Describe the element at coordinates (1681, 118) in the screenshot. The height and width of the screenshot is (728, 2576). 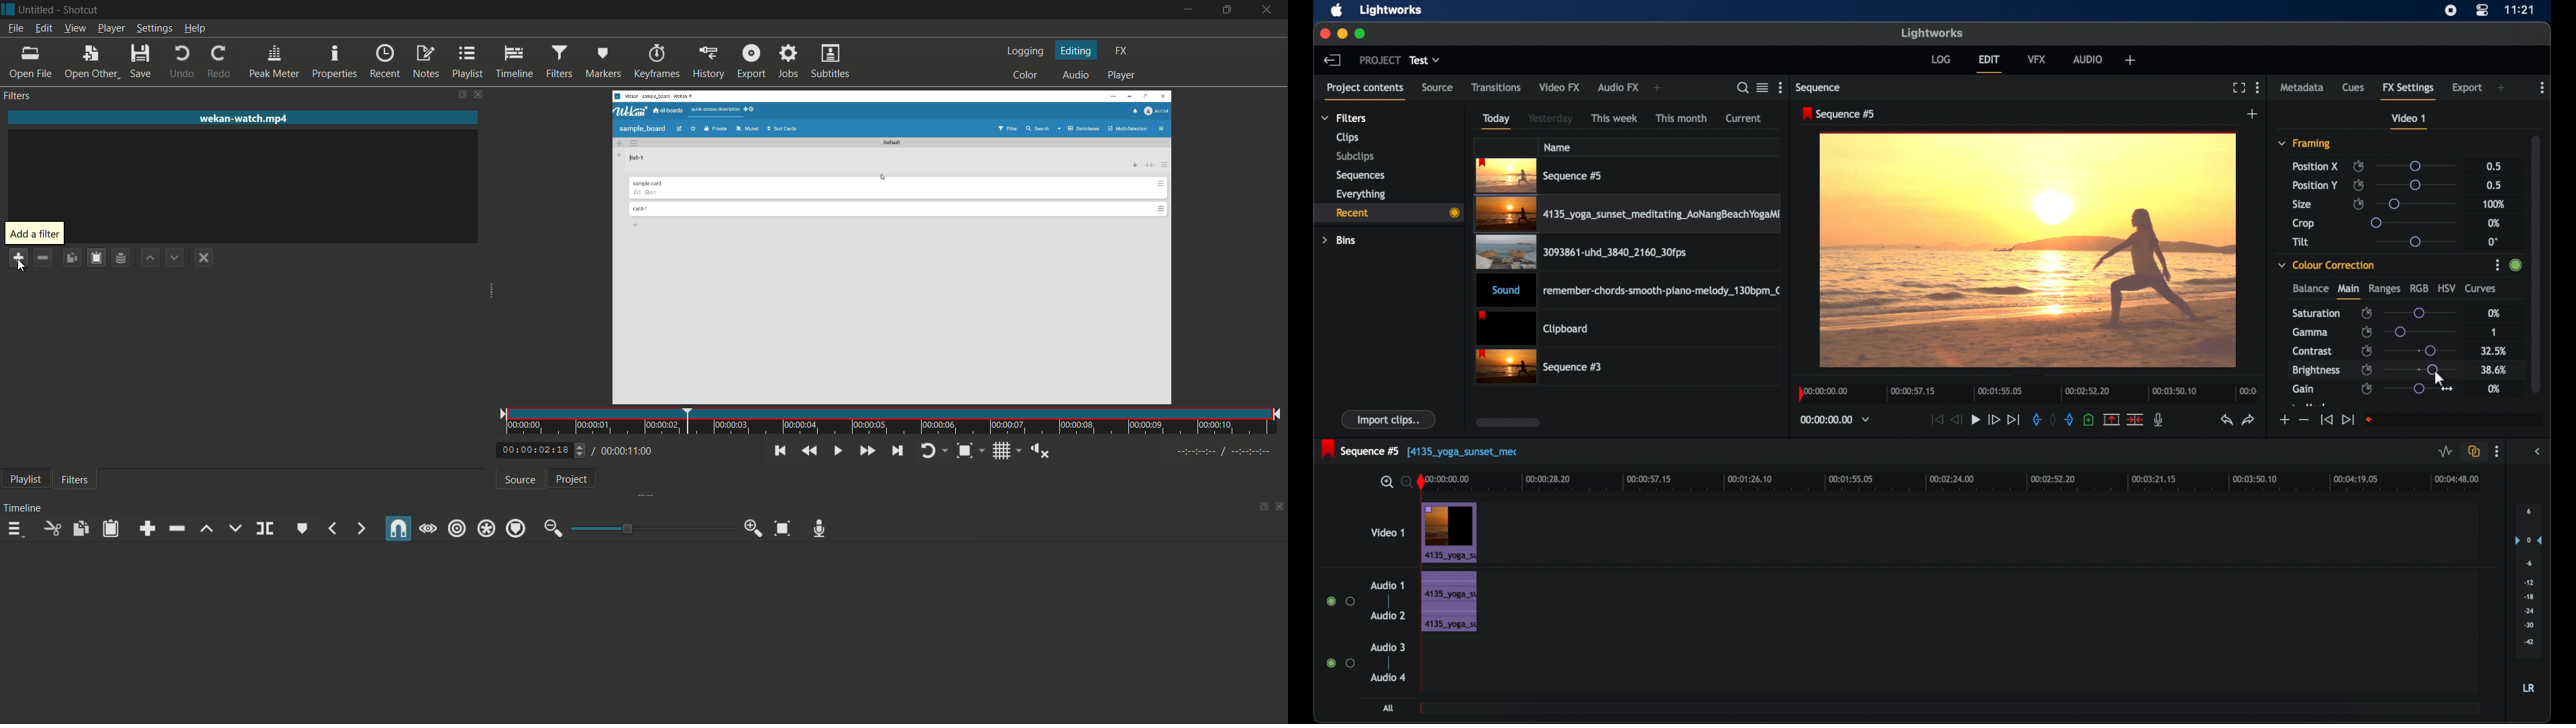
I see `this month` at that location.